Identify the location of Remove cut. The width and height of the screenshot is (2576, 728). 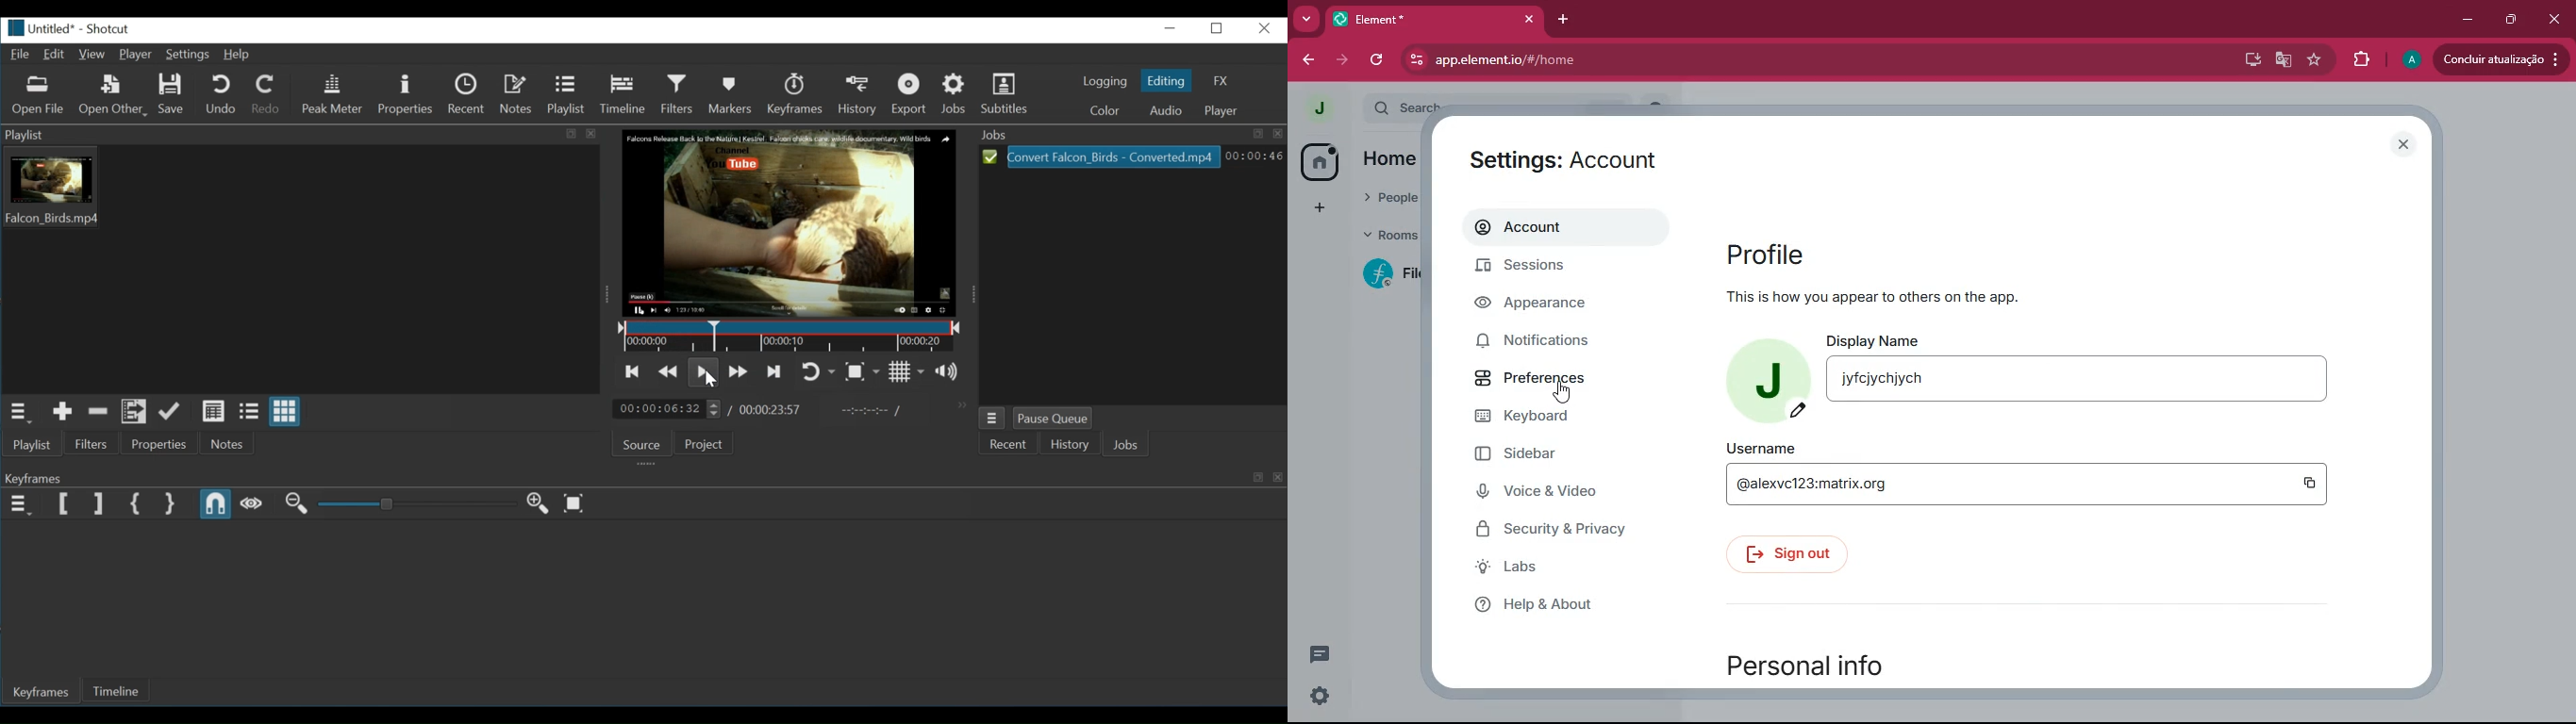
(98, 412).